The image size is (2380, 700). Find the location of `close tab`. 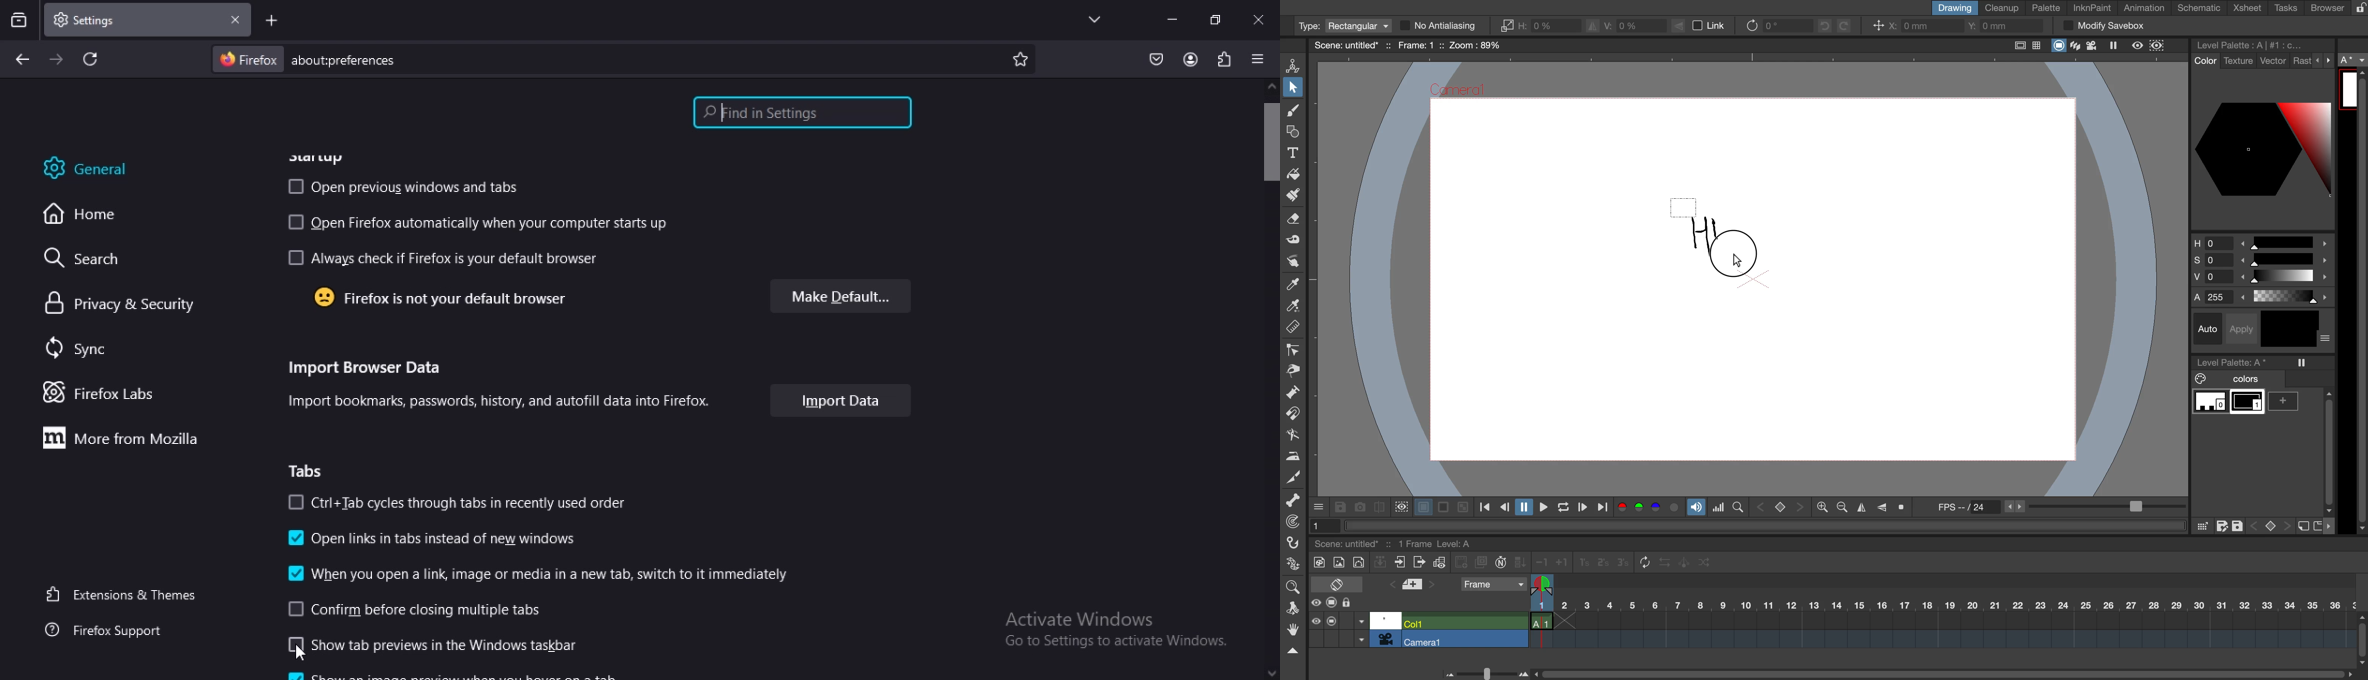

close tab is located at coordinates (232, 20).